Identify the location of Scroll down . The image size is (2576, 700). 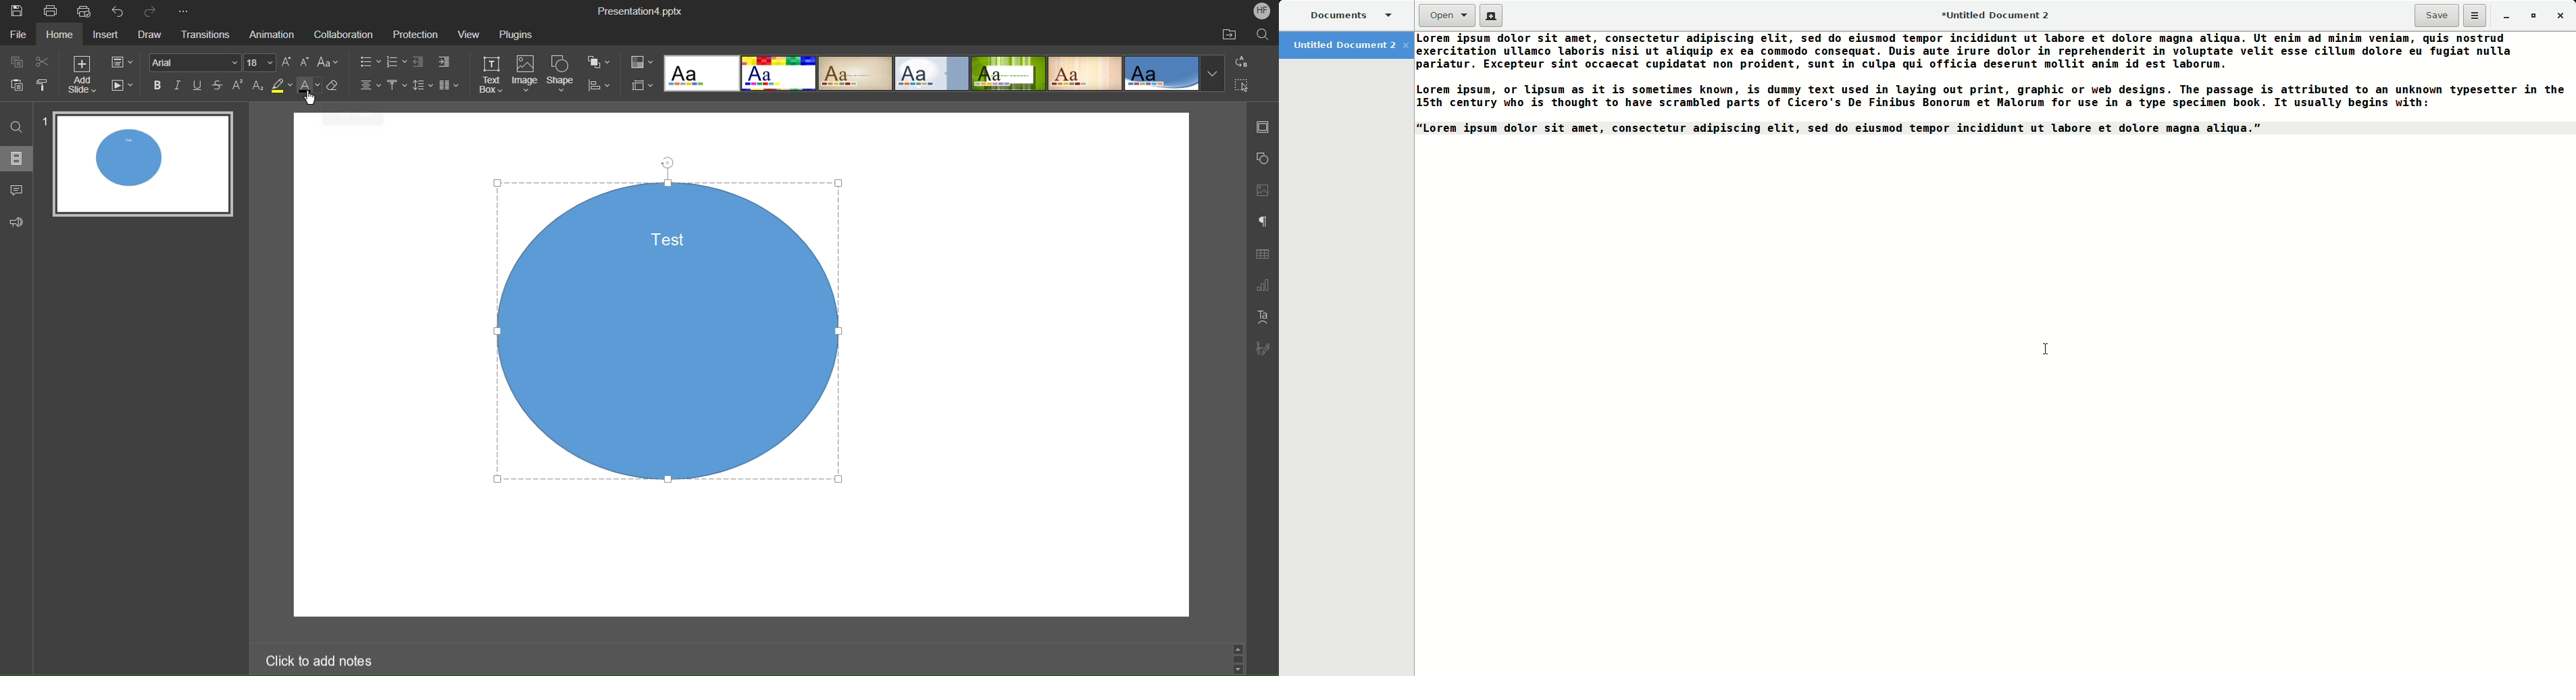
(1240, 671).